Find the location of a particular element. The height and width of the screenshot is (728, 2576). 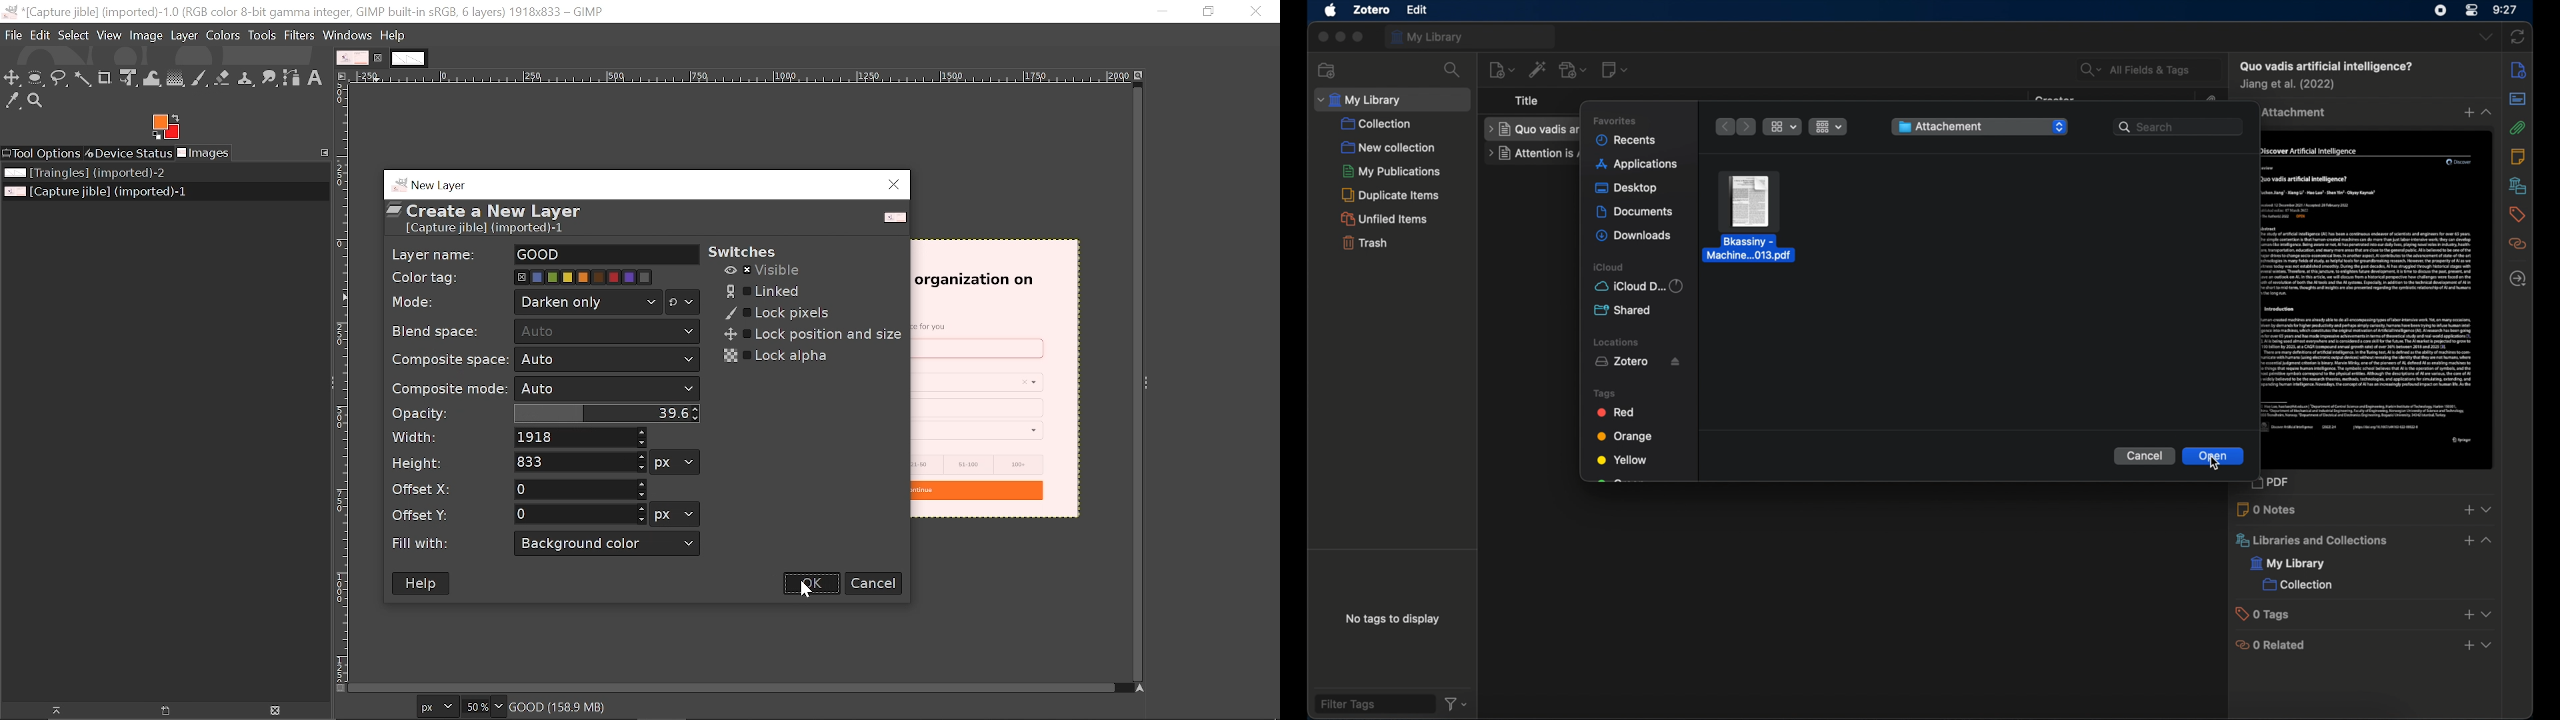

dropdown menu is located at coordinates (2485, 37).